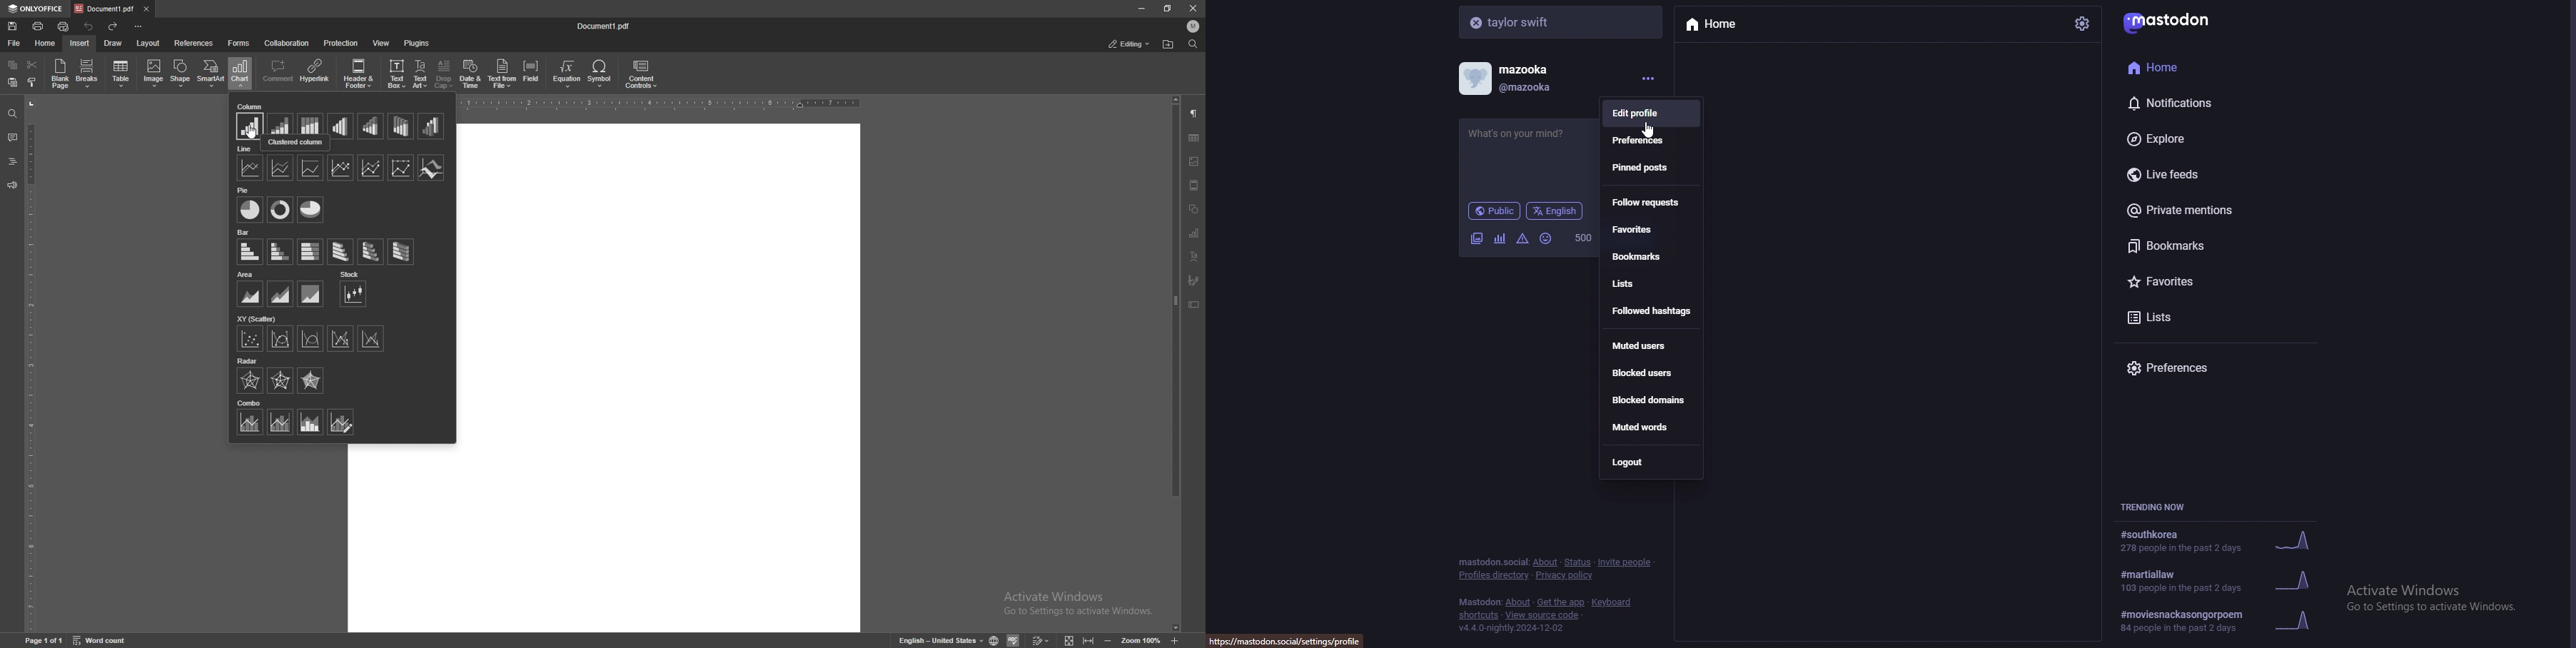  What do you see at coordinates (1718, 23) in the screenshot?
I see `home` at bounding box center [1718, 23].